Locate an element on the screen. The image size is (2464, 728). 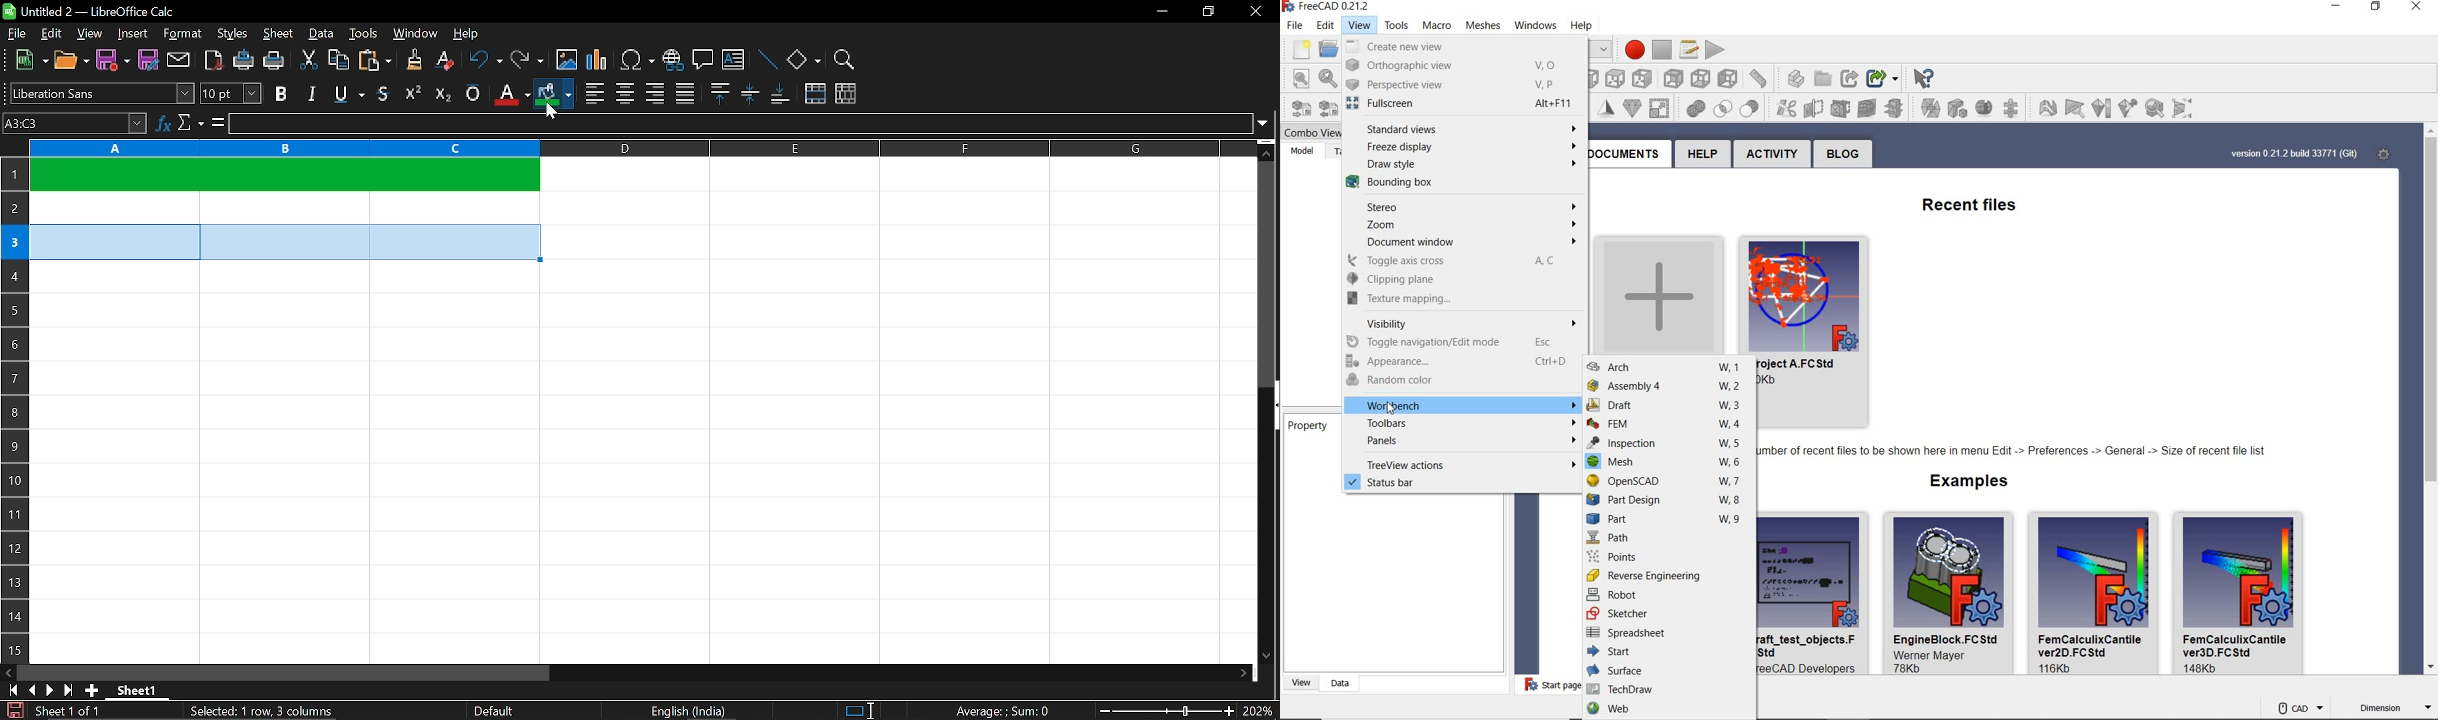
Selected: 1 row, 3 columns is located at coordinates (266, 711).